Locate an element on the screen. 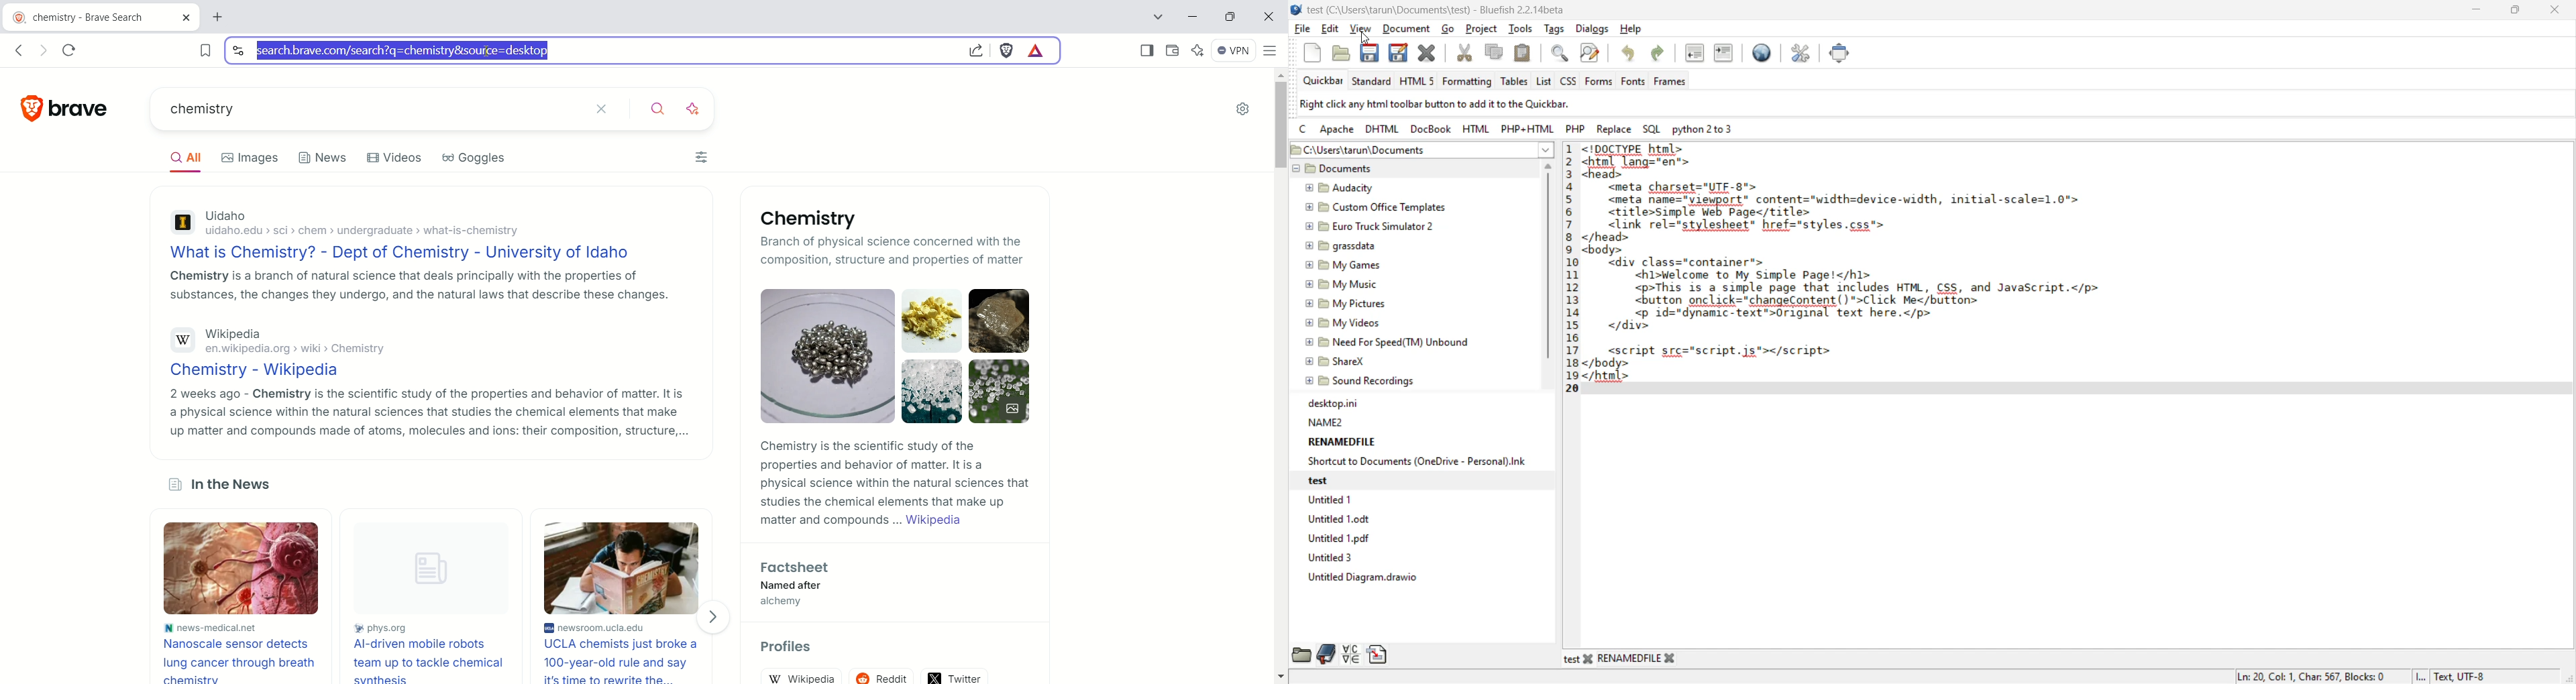 The width and height of the screenshot is (2576, 700). twitter is located at coordinates (955, 676).